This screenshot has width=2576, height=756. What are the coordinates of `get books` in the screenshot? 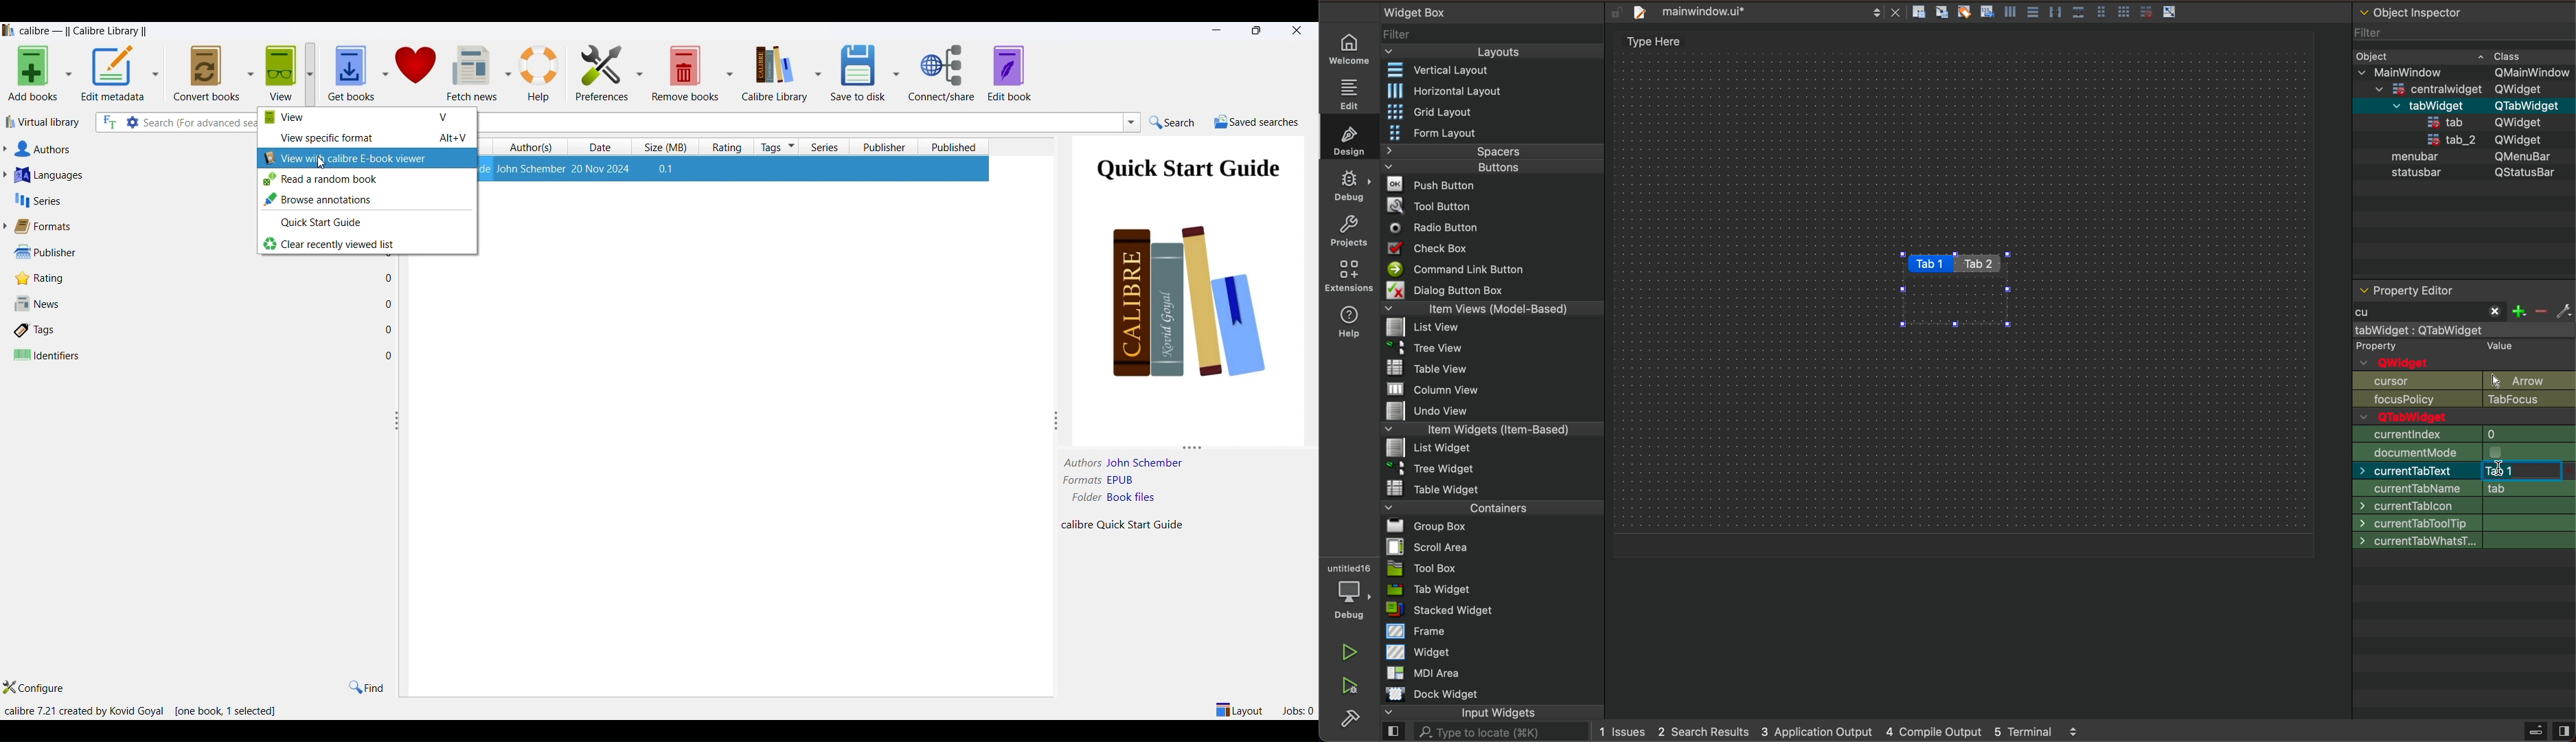 It's located at (352, 71).